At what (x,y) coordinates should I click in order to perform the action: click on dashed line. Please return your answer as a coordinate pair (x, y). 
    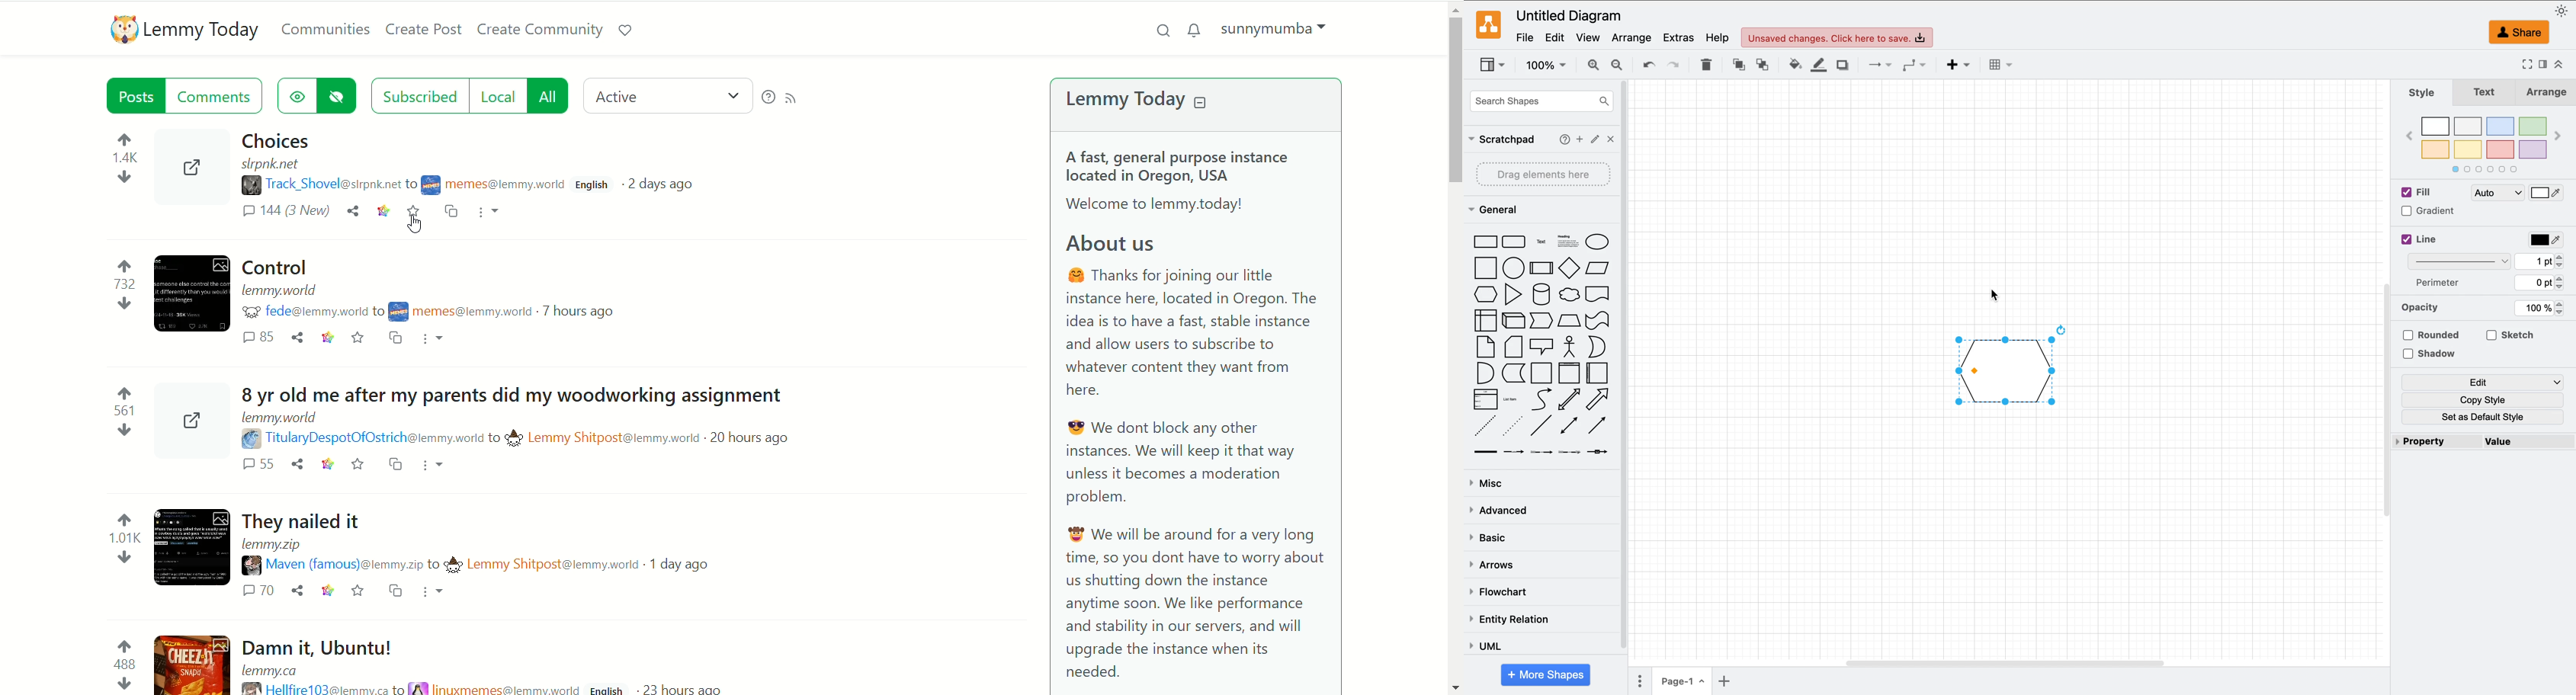
    Looking at the image, I should click on (1485, 426).